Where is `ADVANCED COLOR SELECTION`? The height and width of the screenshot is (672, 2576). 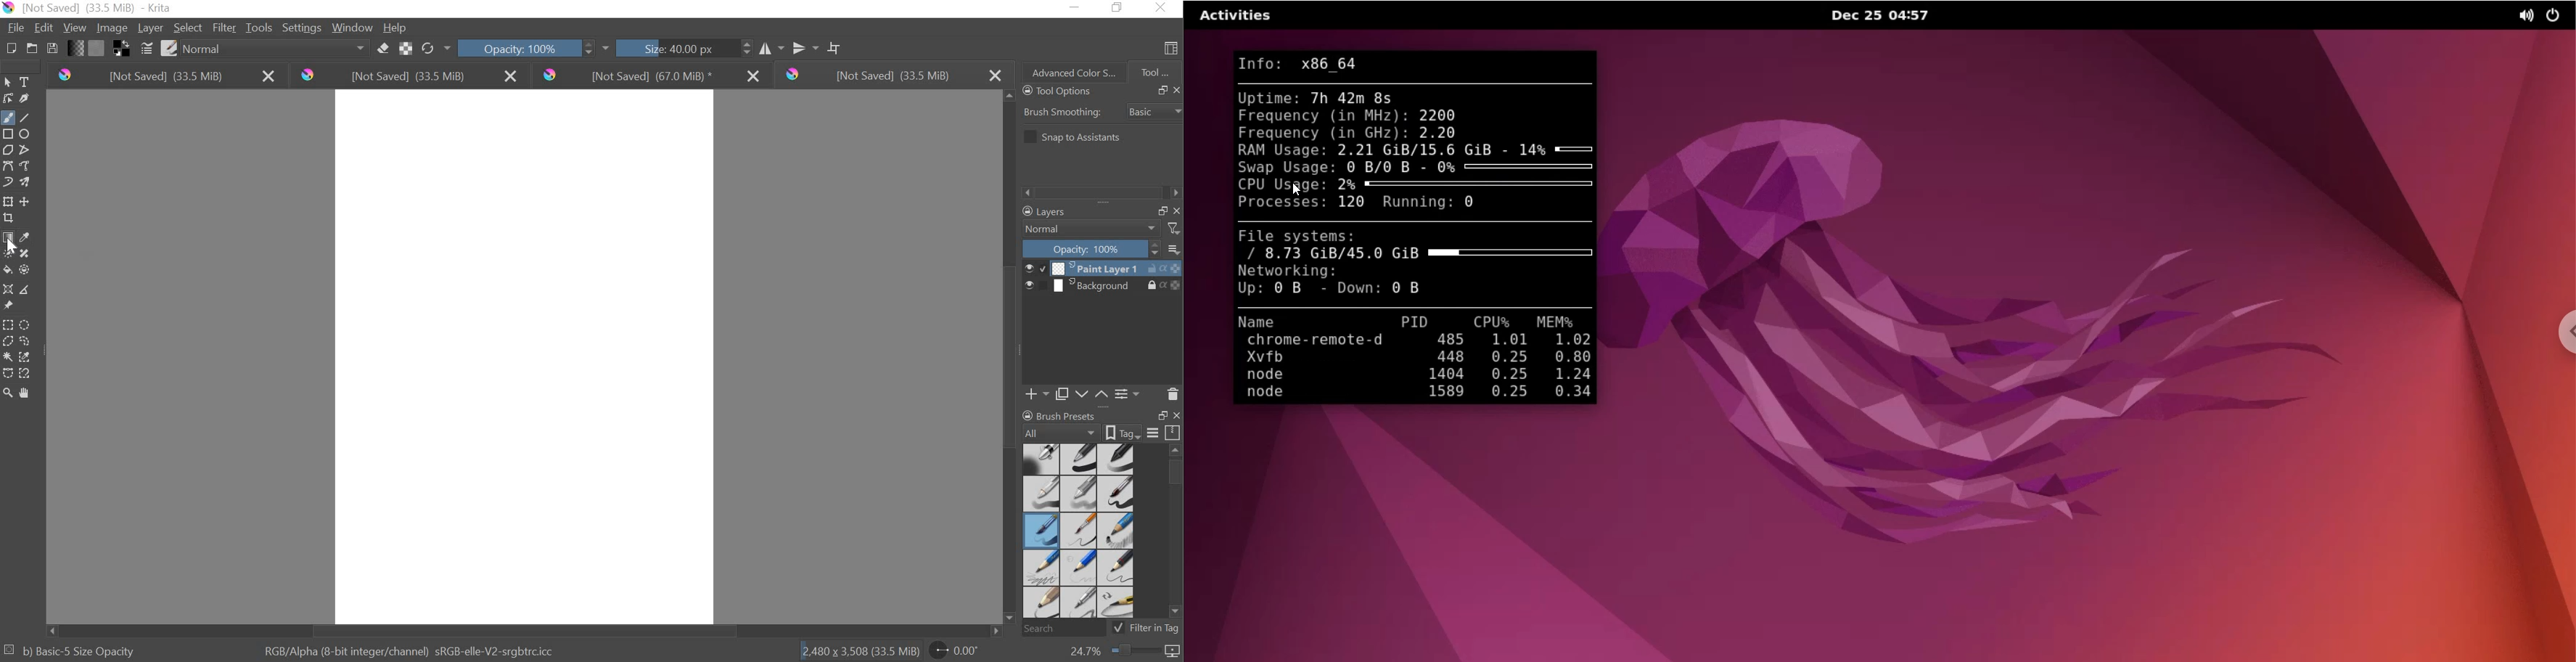 ADVANCED COLOR SELECTION is located at coordinates (1070, 70).